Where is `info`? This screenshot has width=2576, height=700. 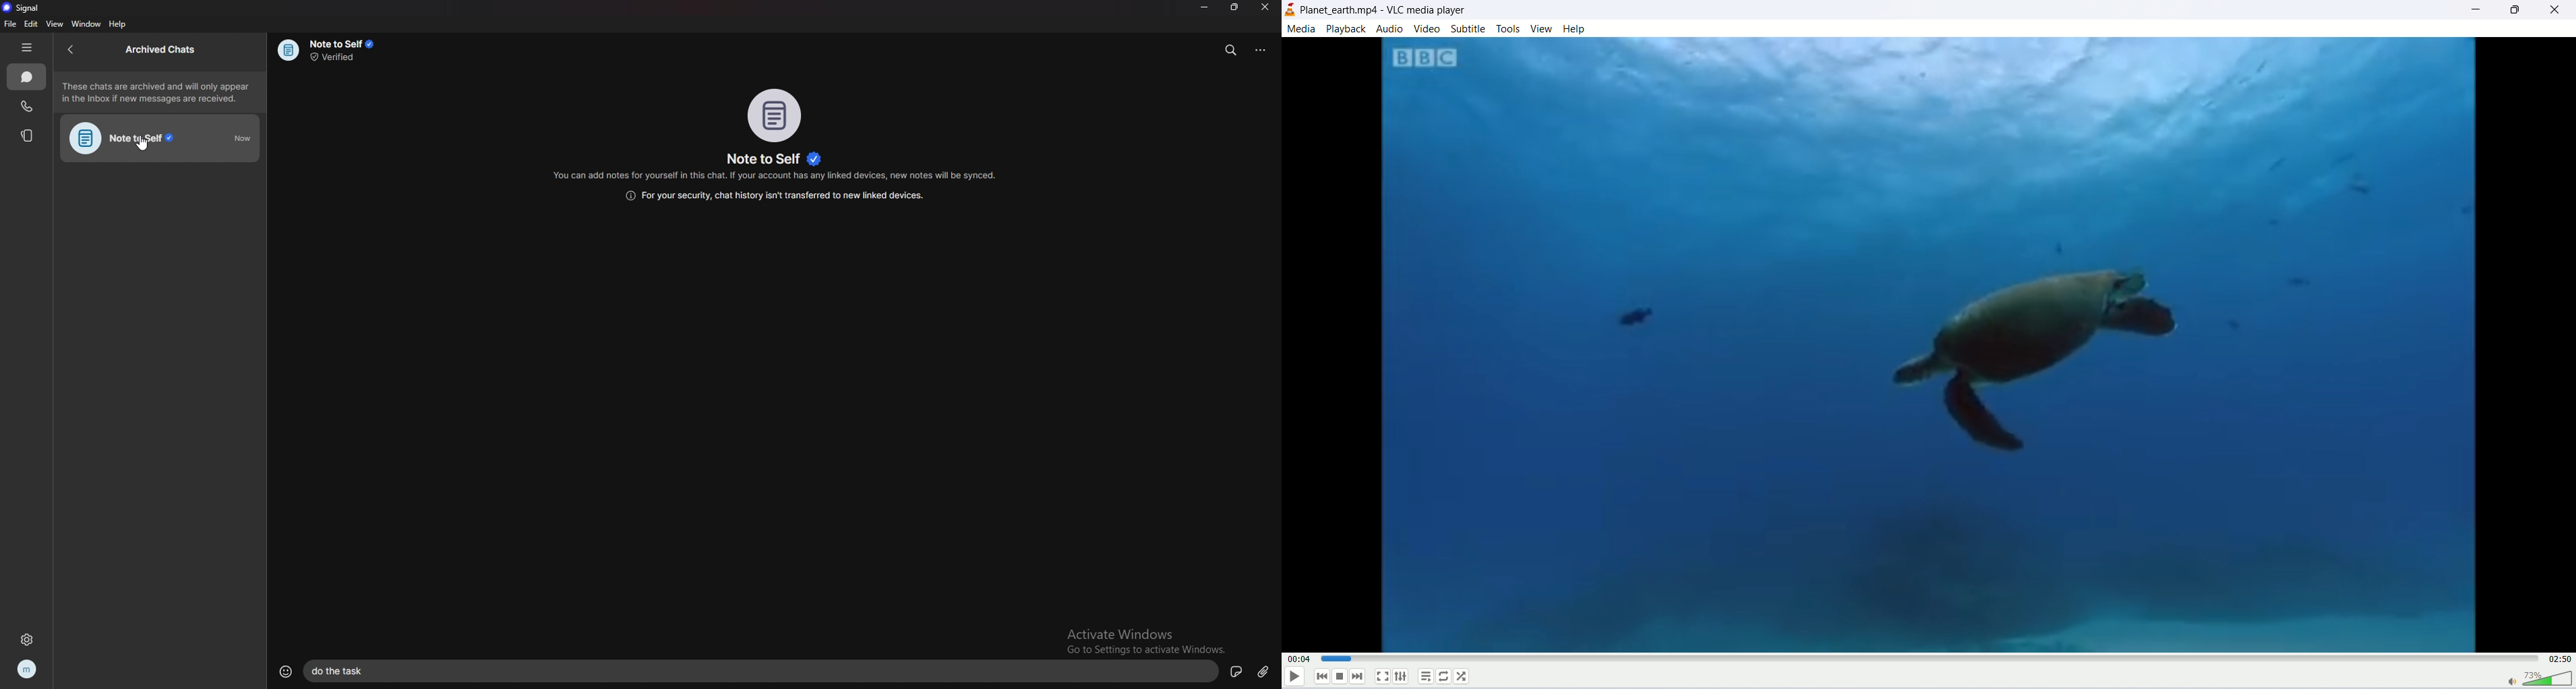
info is located at coordinates (160, 92).